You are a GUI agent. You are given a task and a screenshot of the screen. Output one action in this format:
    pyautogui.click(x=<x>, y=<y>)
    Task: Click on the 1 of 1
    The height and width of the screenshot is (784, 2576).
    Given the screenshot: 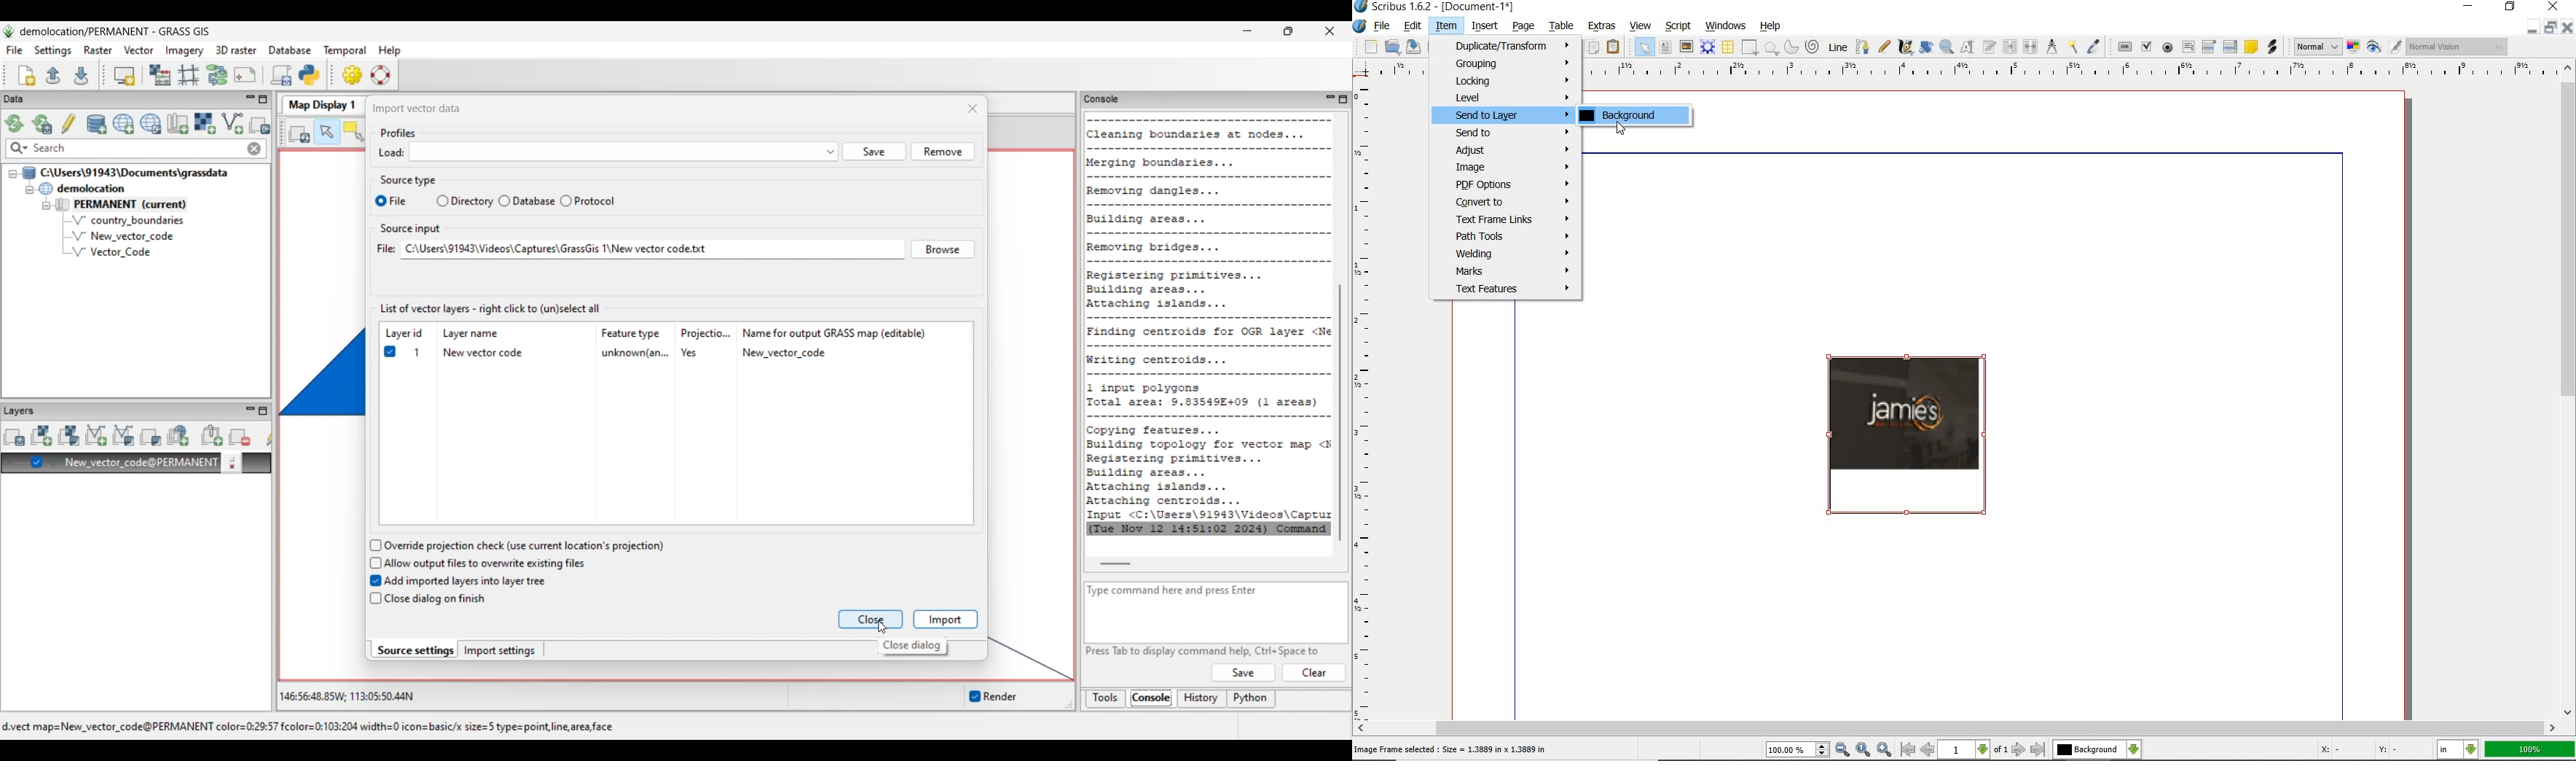 What is the action you would take?
    pyautogui.click(x=1975, y=751)
    